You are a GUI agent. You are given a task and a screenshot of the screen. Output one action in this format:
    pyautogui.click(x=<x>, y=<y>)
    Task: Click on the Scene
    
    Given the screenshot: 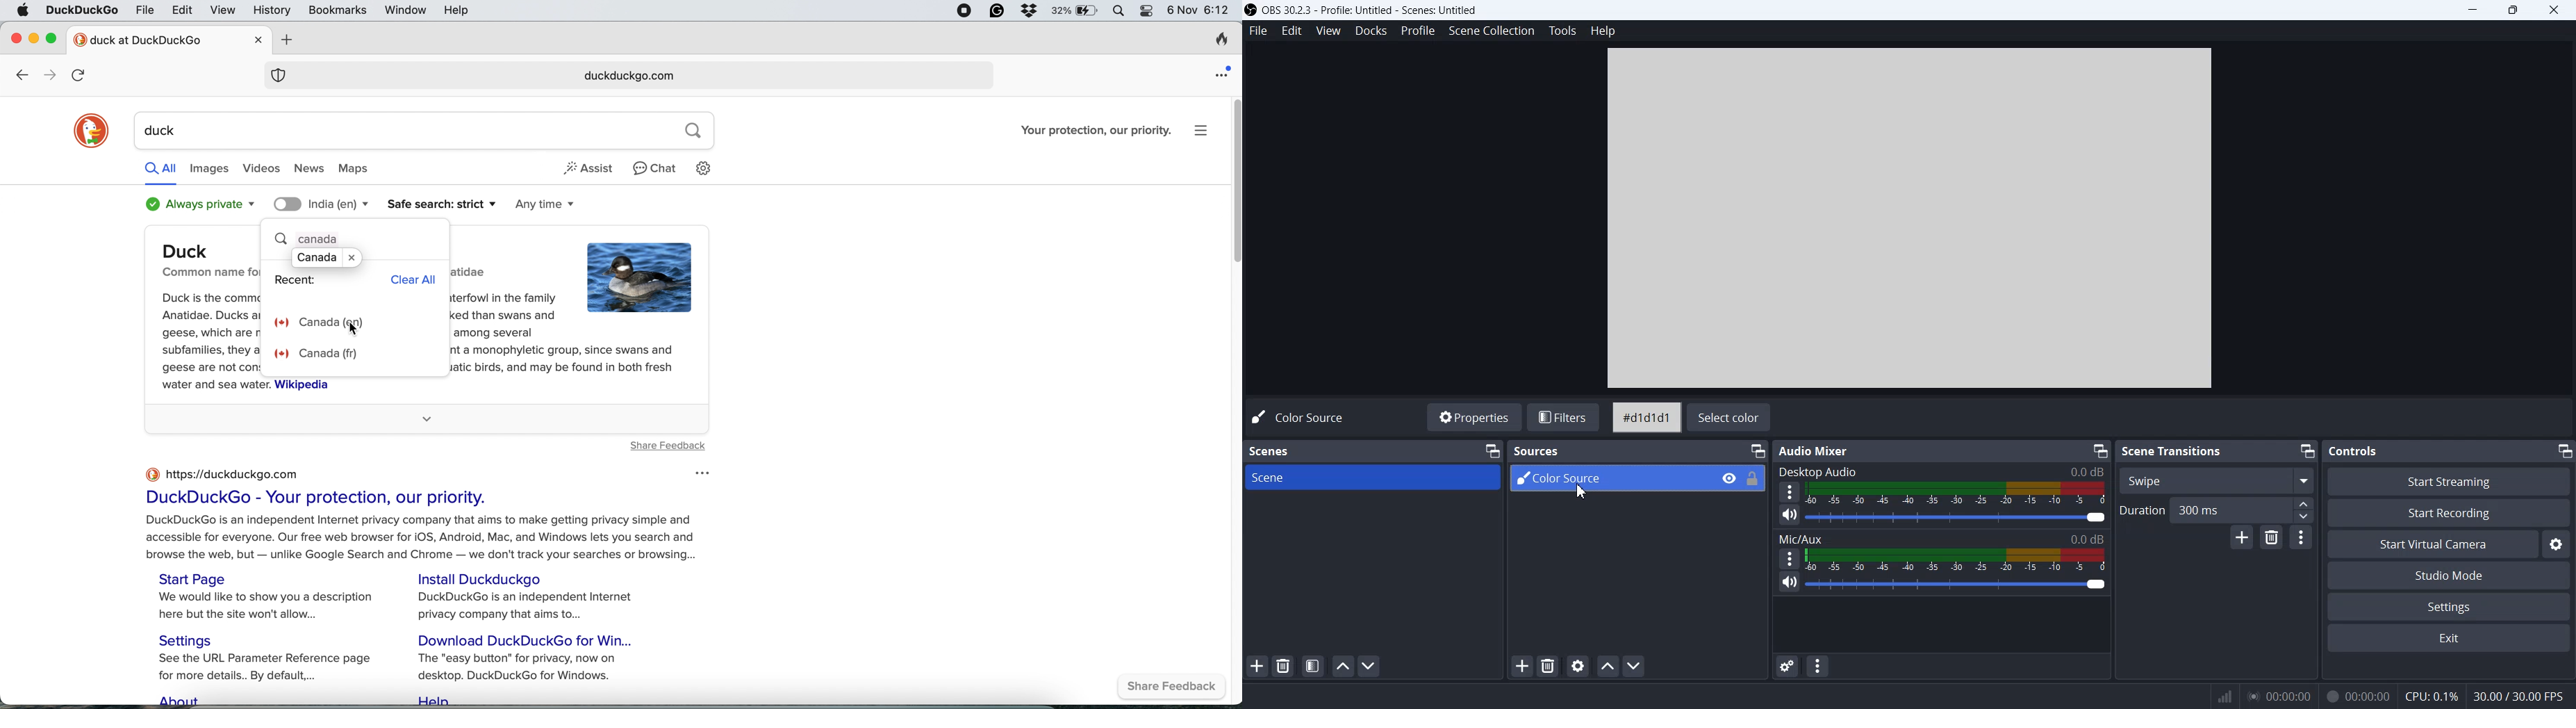 What is the action you would take?
    pyautogui.click(x=1374, y=478)
    